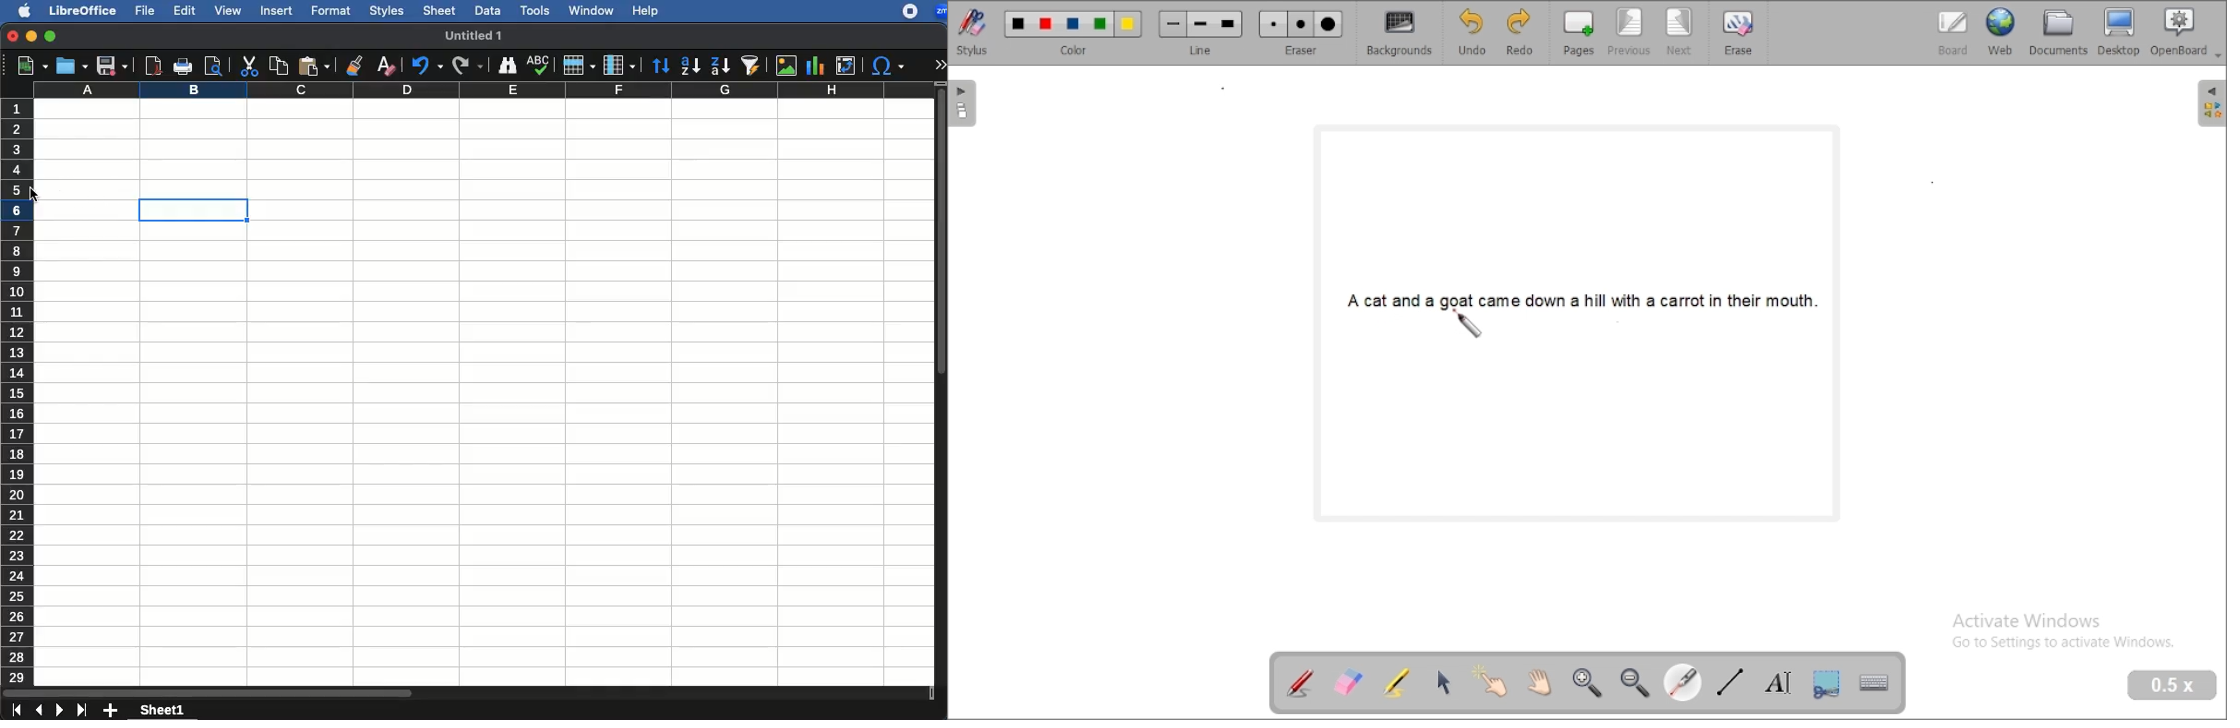 This screenshot has height=728, width=2240. Describe the element at coordinates (537, 63) in the screenshot. I see `spell check` at that location.